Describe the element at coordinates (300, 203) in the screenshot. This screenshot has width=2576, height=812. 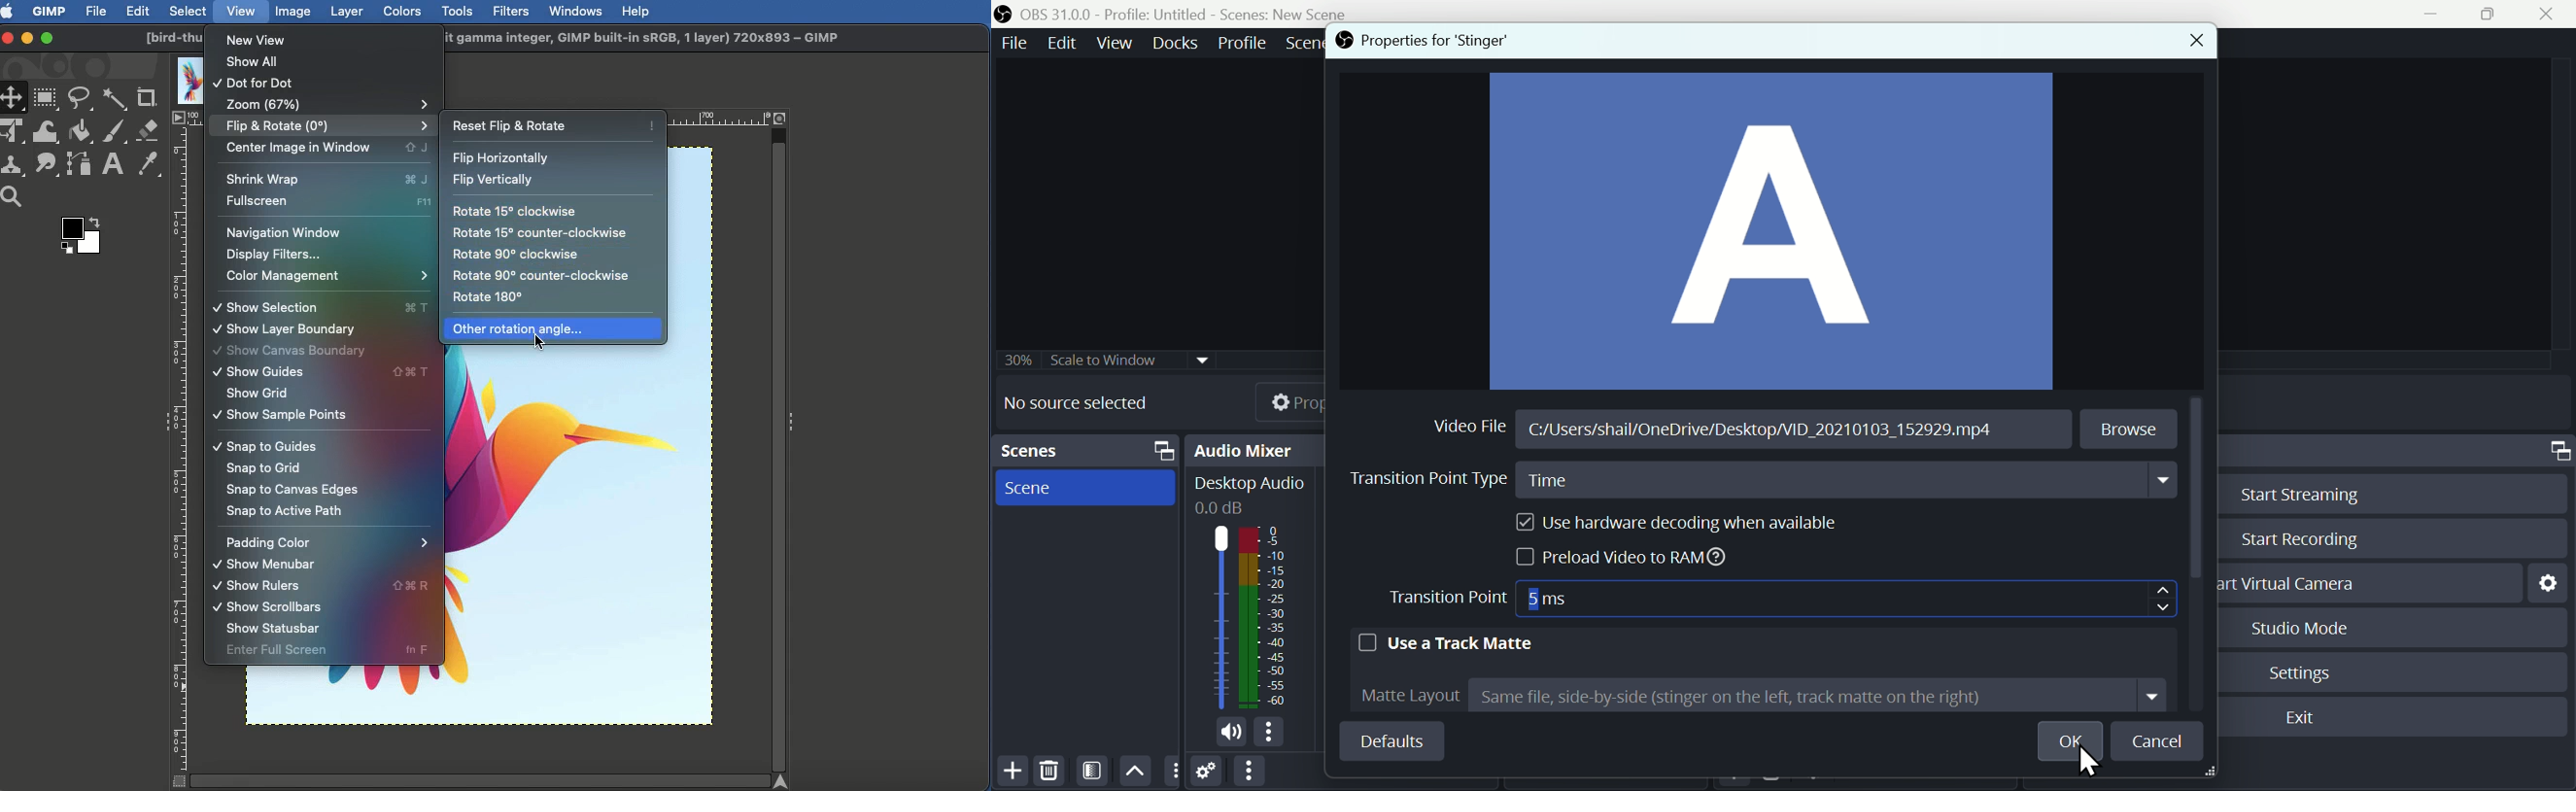
I see `Fullscreen` at that location.